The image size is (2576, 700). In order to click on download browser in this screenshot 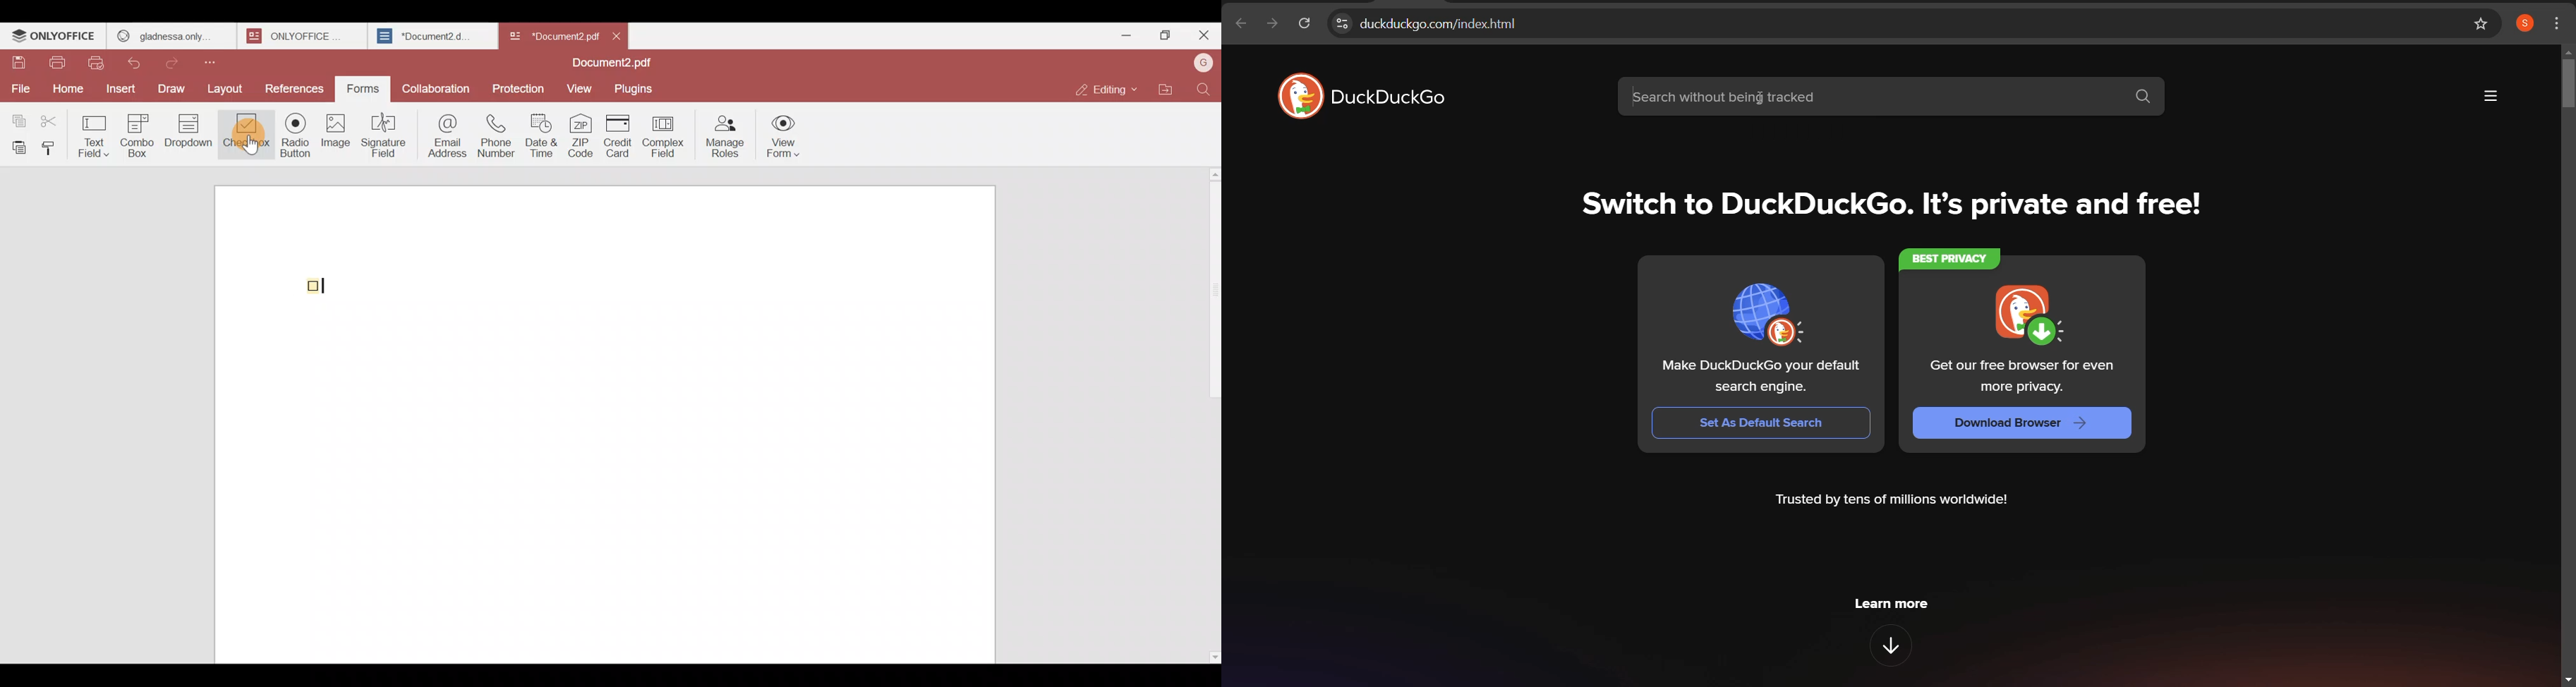, I will do `click(2028, 422)`.